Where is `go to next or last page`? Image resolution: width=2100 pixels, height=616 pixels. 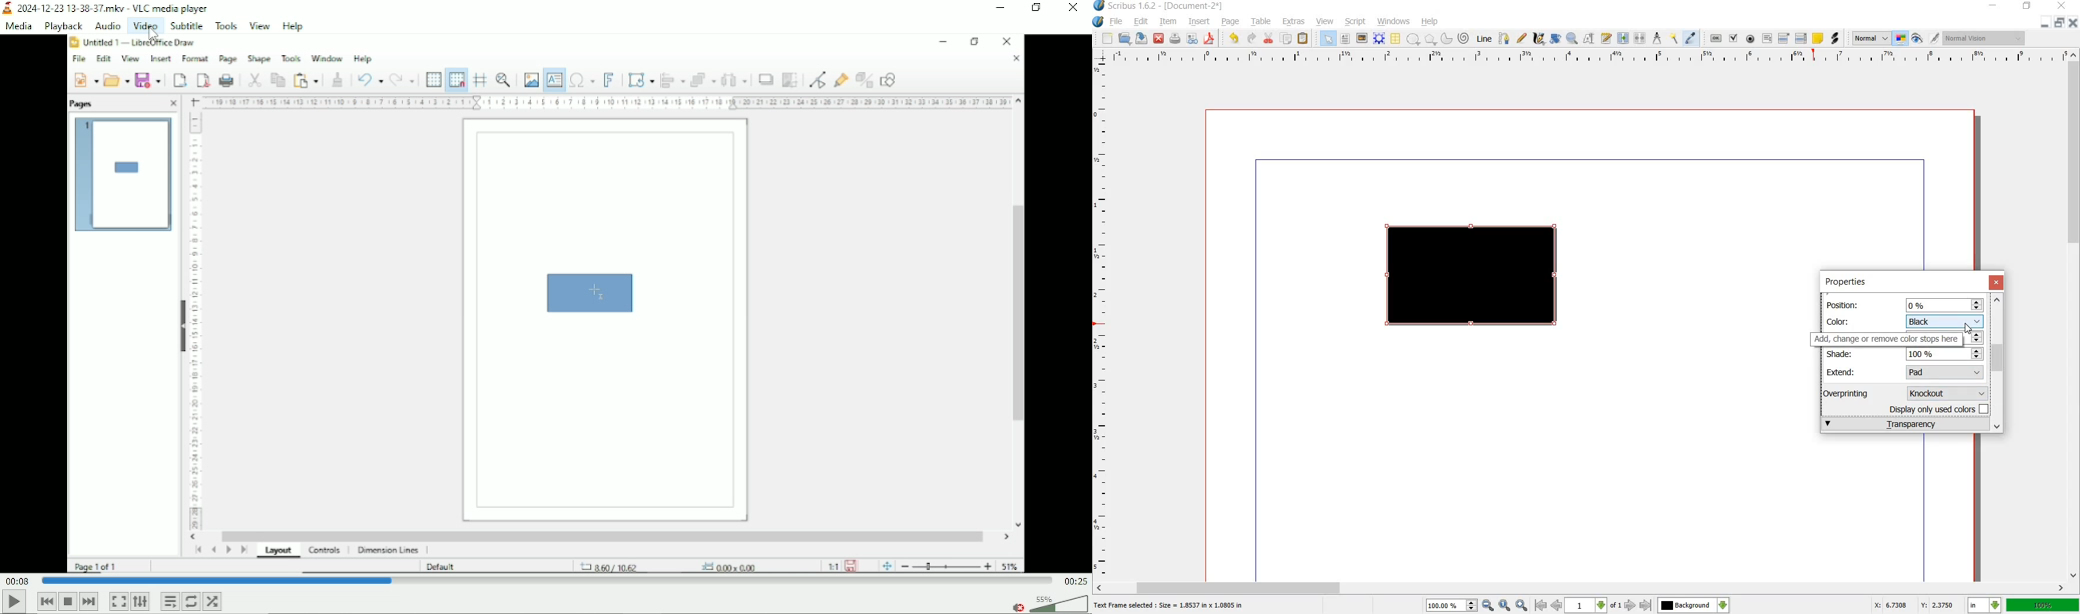 go to next or last page is located at coordinates (1637, 606).